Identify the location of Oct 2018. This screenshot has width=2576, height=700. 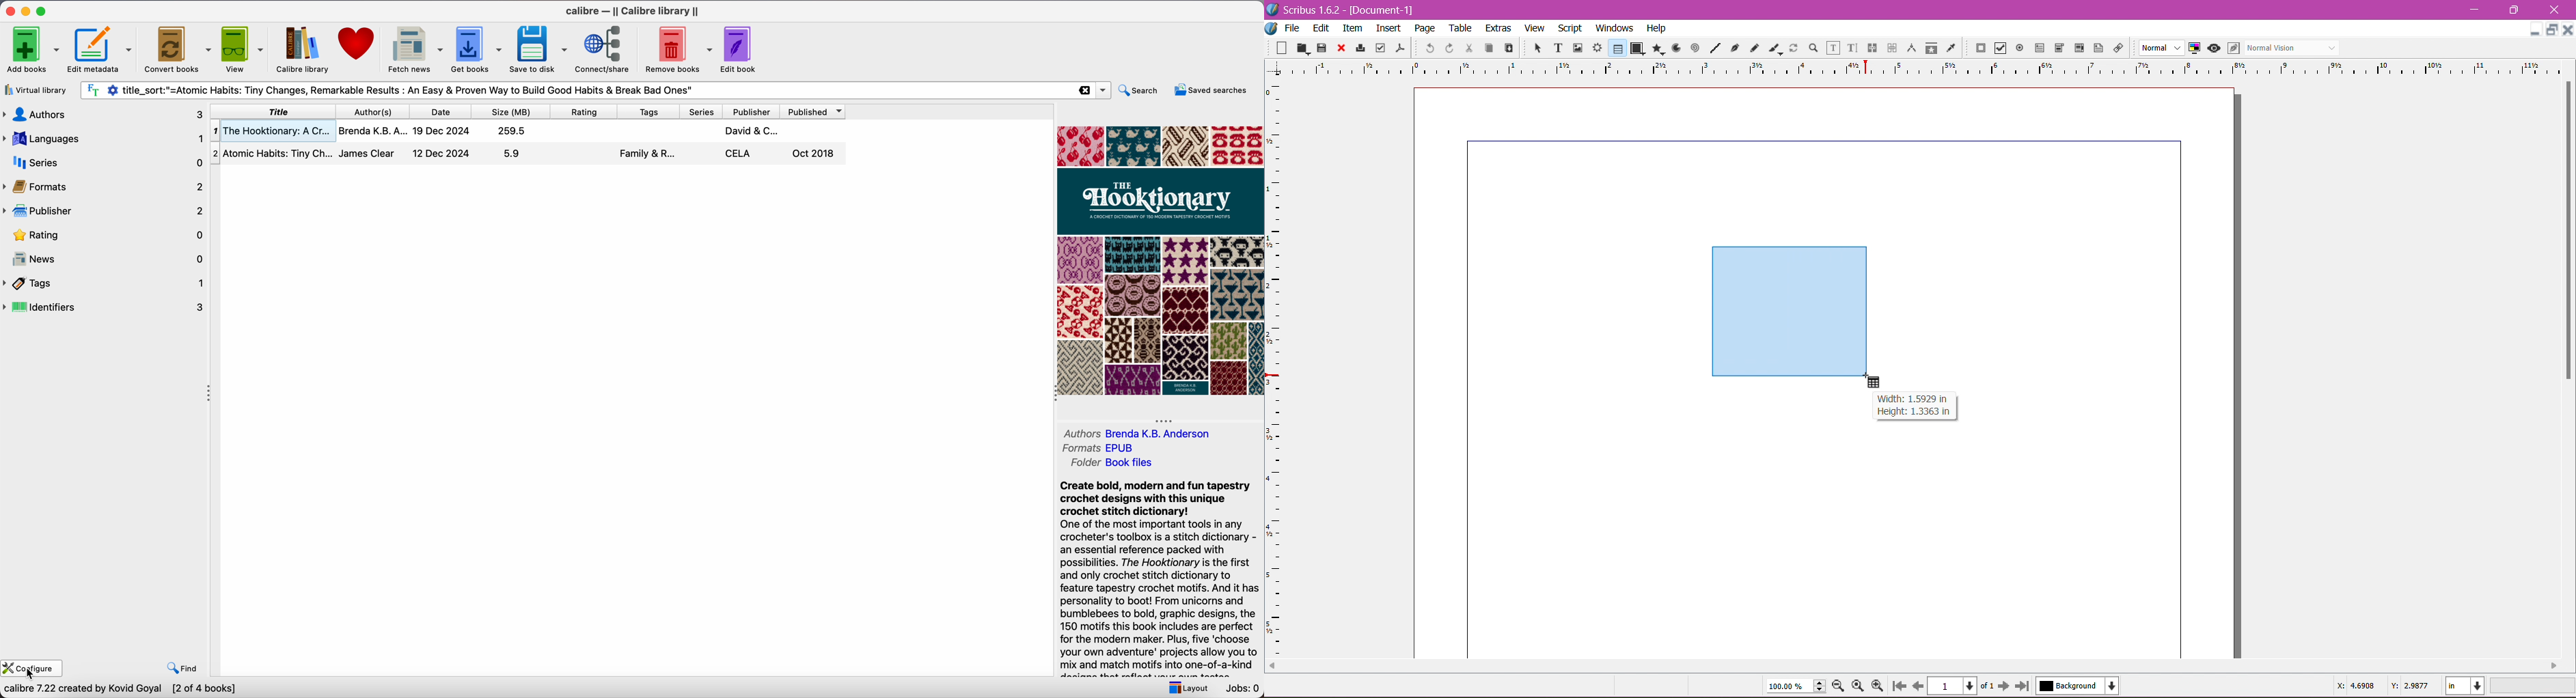
(814, 155).